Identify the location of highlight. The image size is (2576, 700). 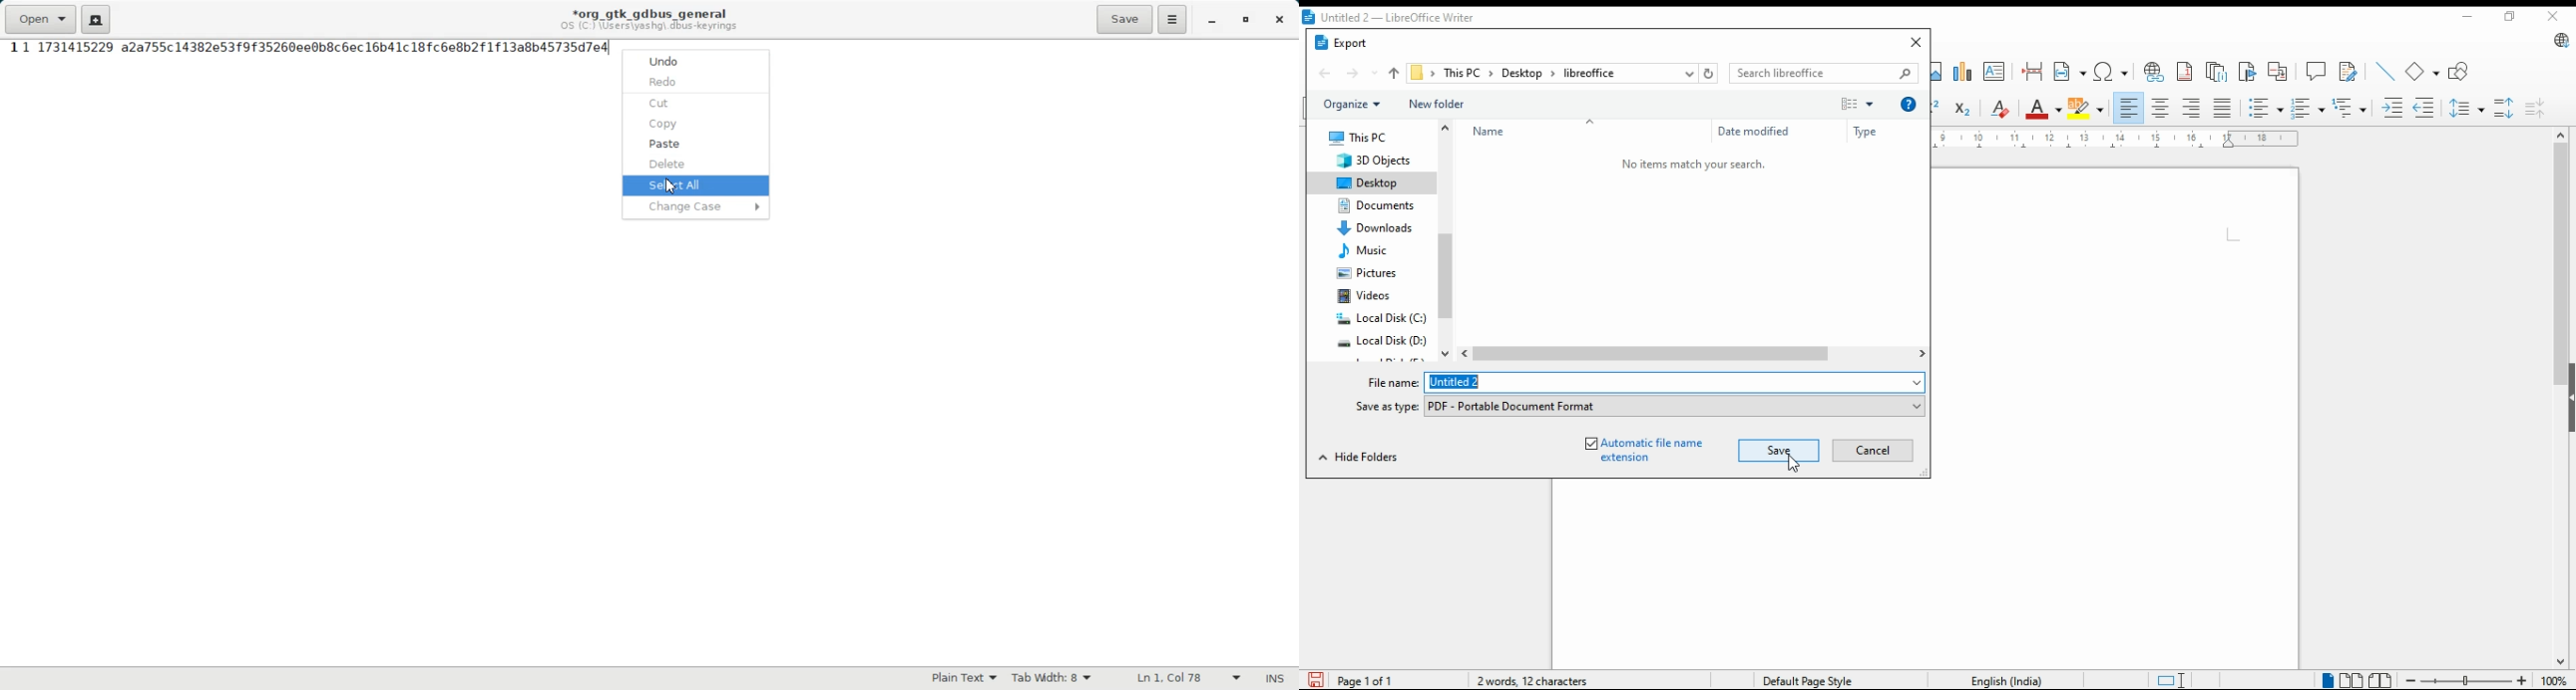
(2089, 108).